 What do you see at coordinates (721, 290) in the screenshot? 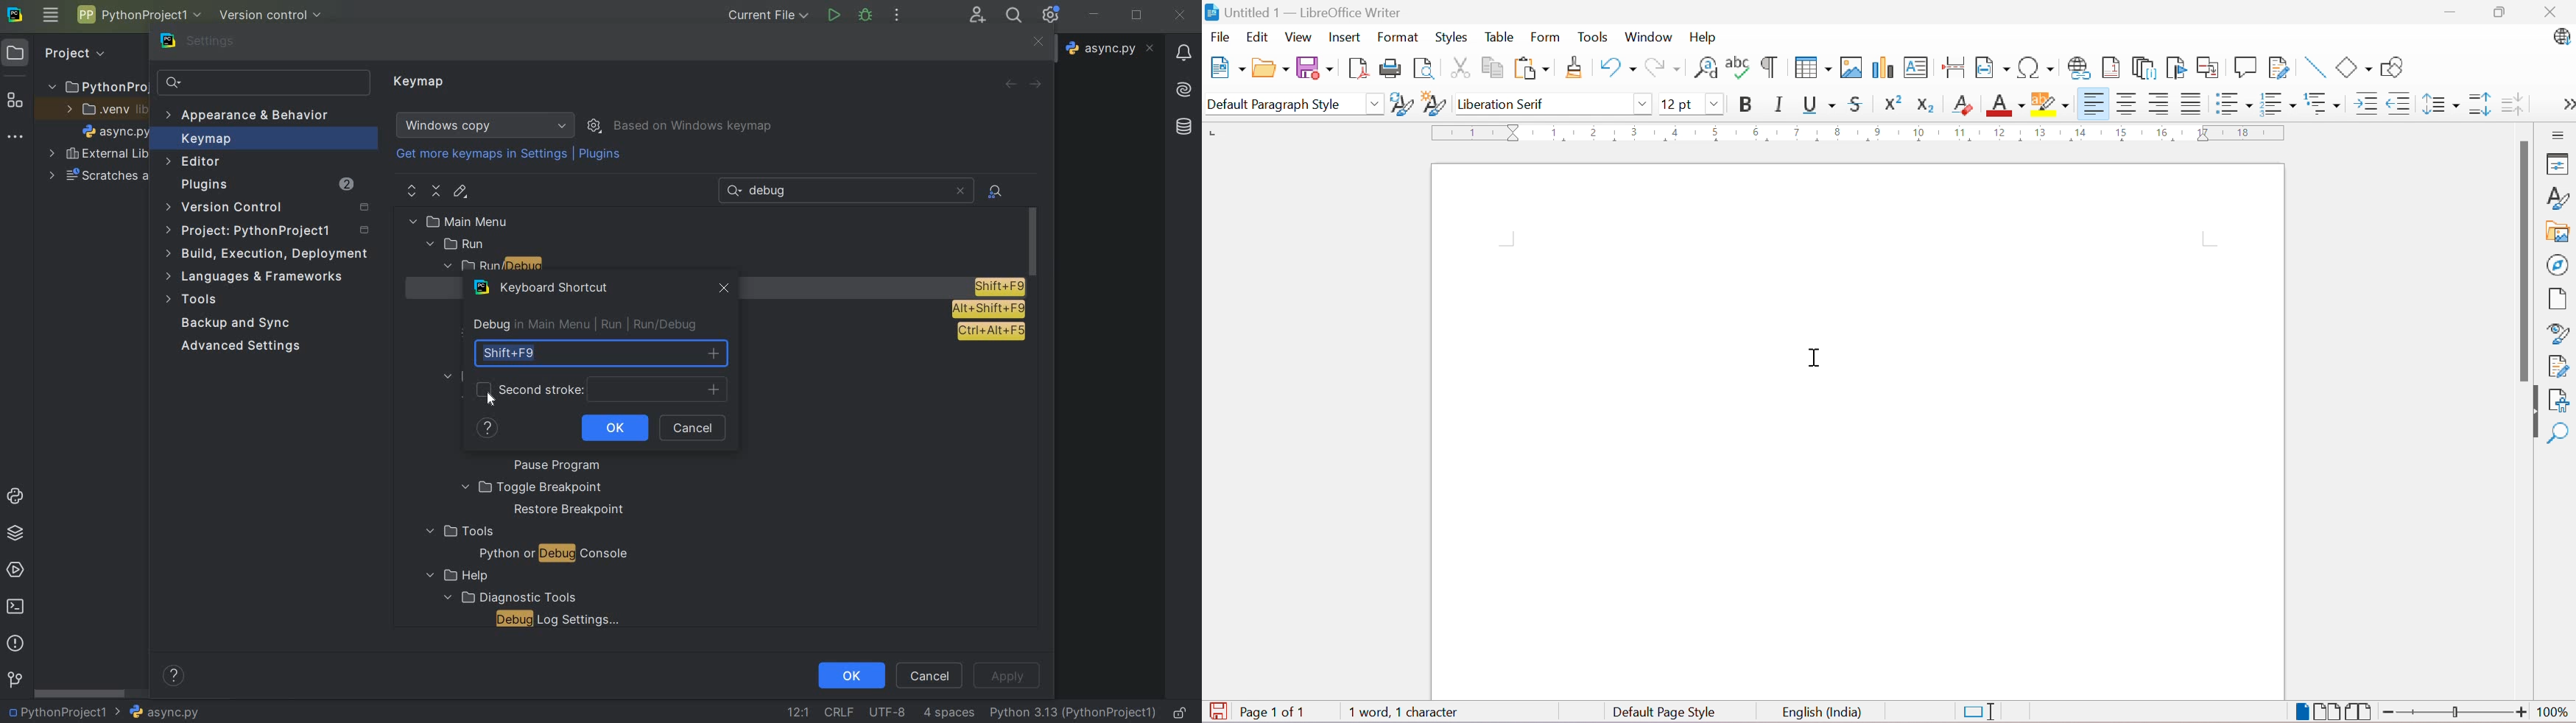
I see `close` at bounding box center [721, 290].